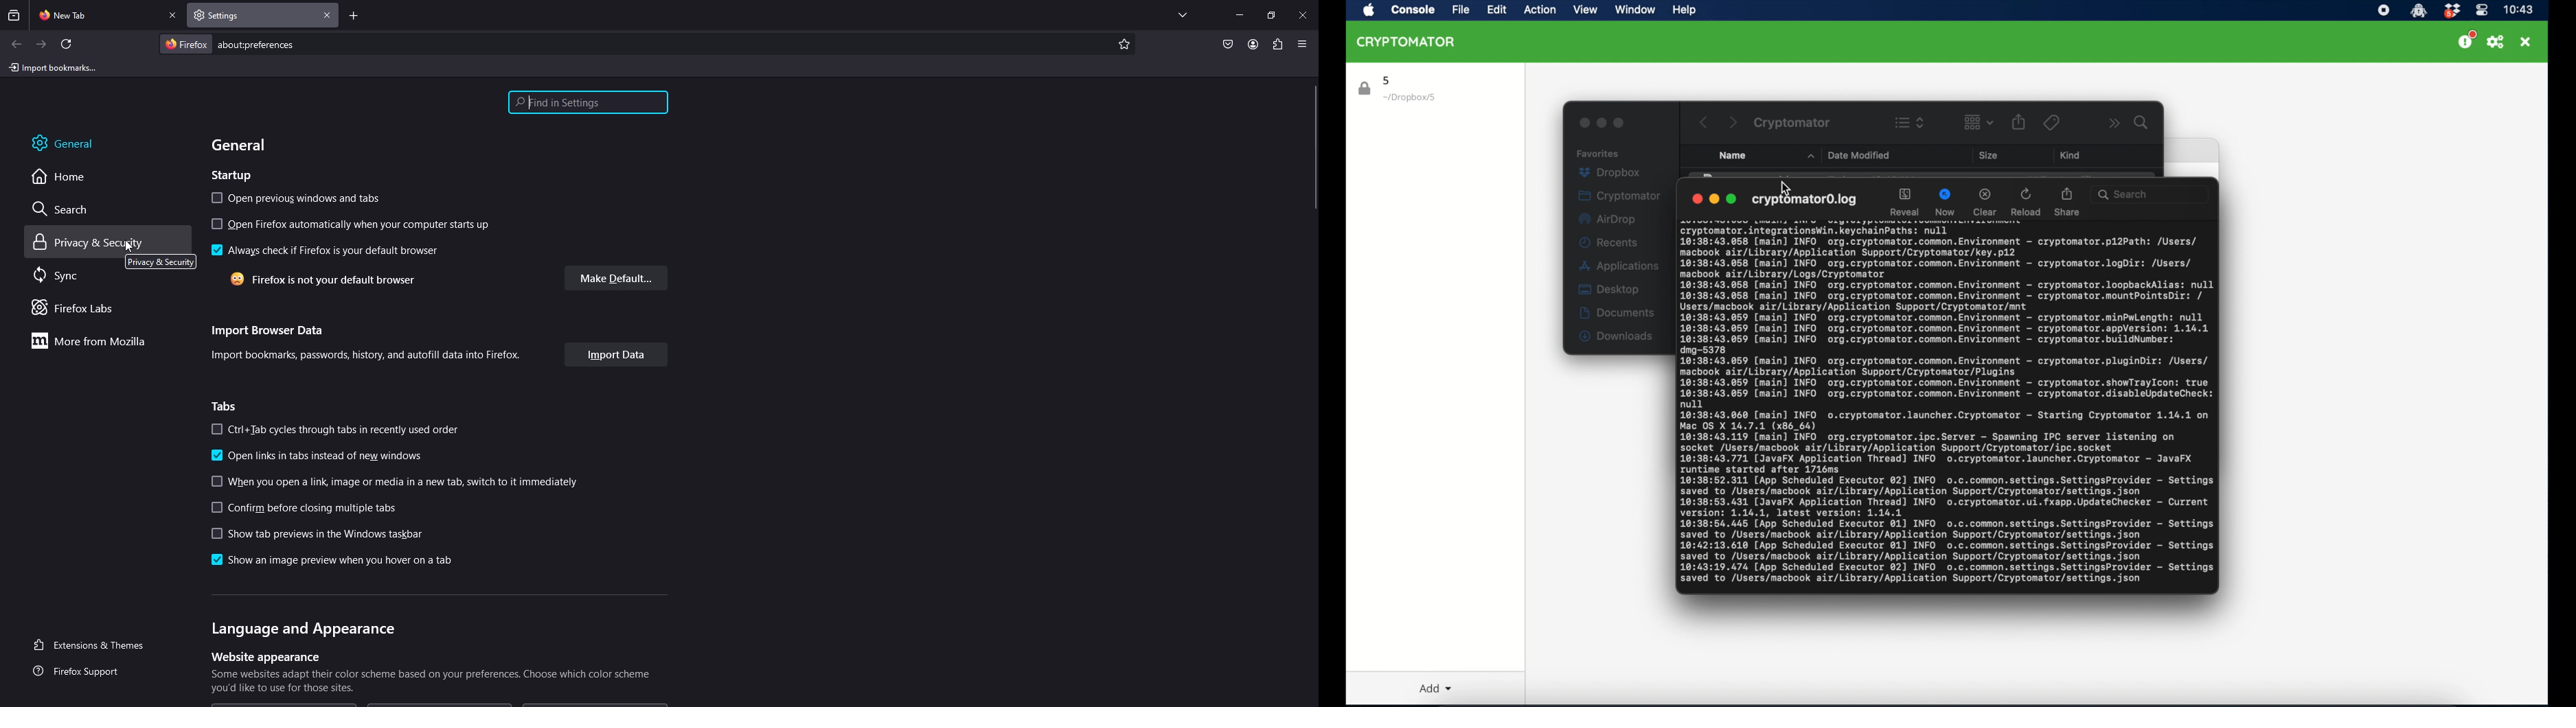 The height and width of the screenshot is (728, 2576). What do you see at coordinates (2066, 212) in the screenshot?
I see `share` at bounding box center [2066, 212].